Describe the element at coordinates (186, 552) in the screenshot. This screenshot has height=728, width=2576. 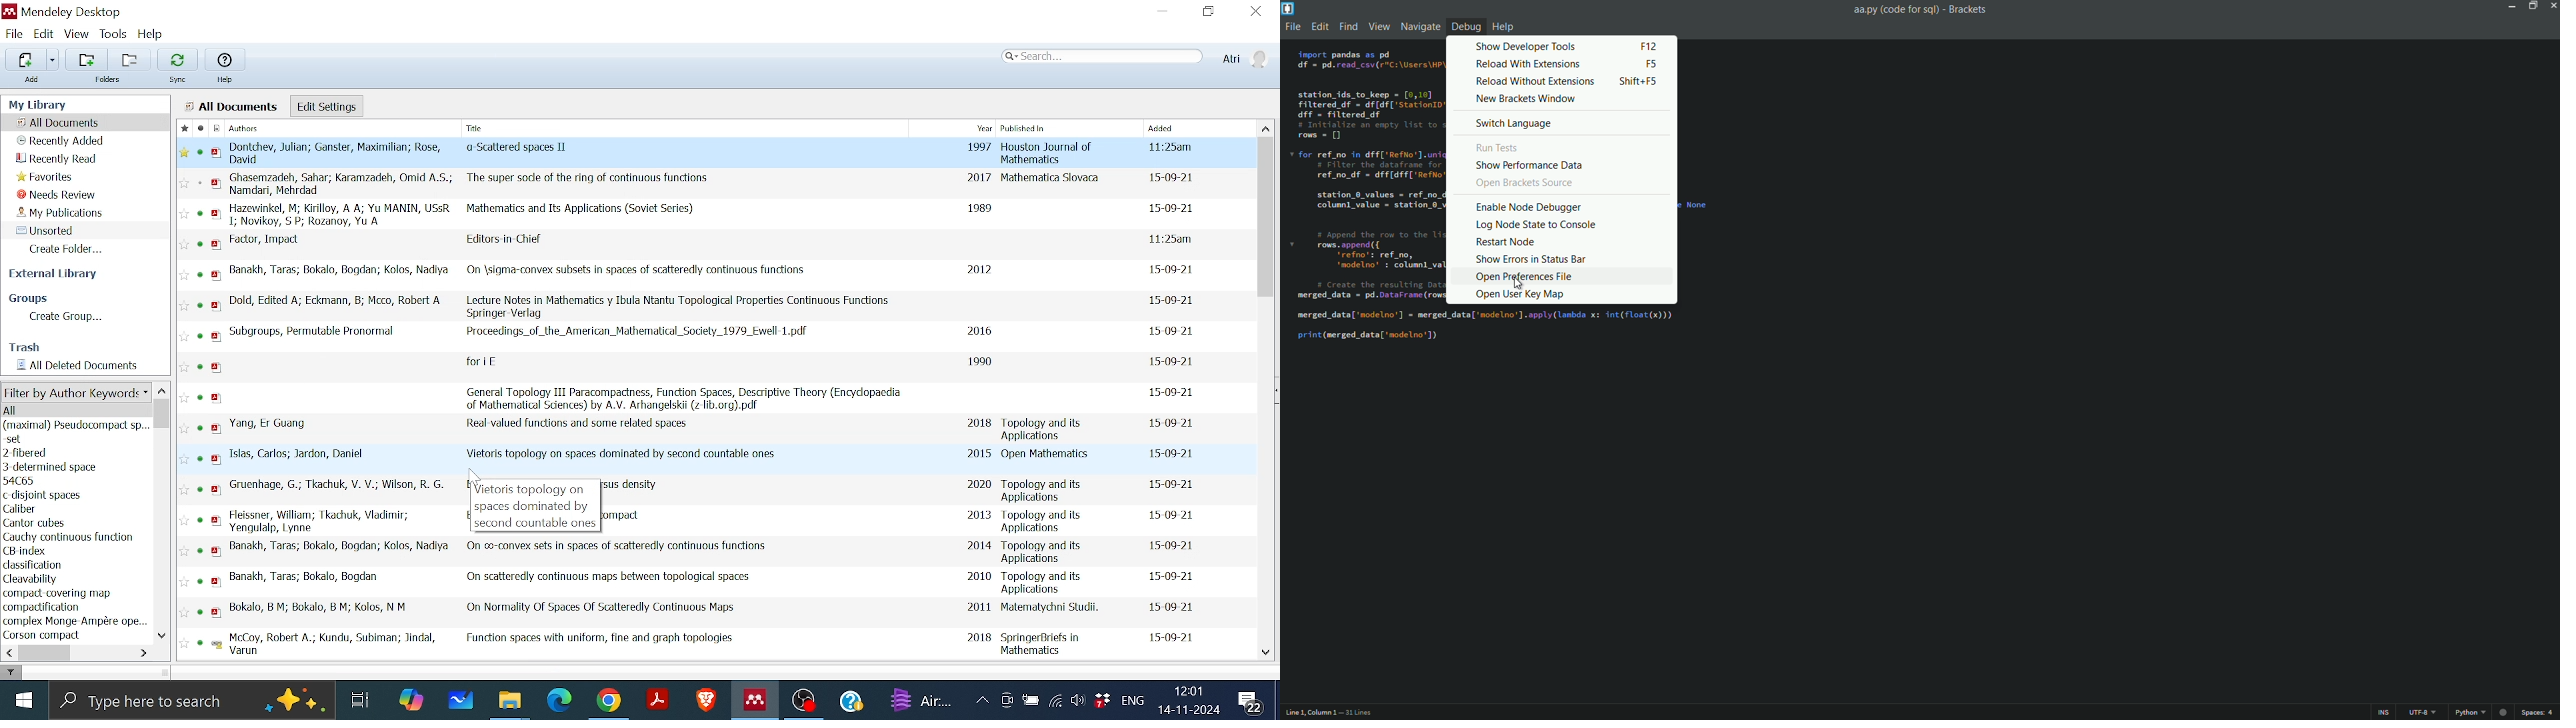
I see `favourite` at that location.